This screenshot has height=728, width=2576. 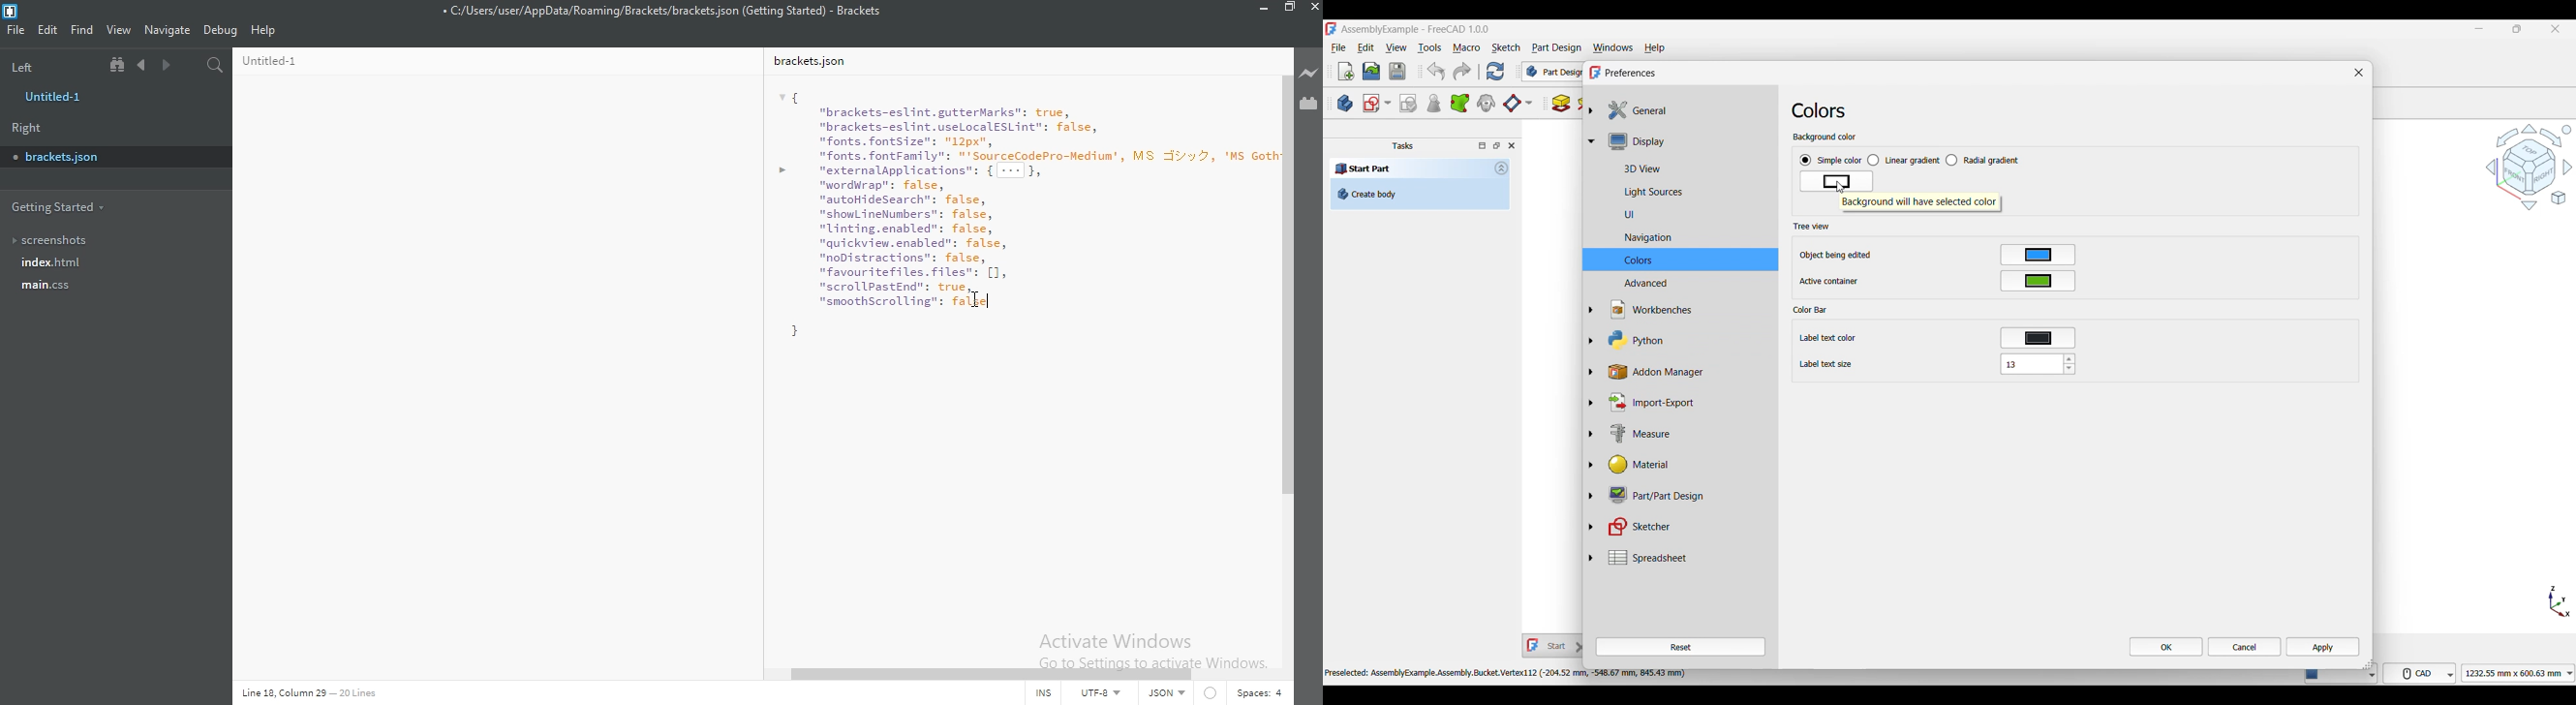 What do you see at coordinates (45, 65) in the screenshot?
I see `Left` at bounding box center [45, 65].